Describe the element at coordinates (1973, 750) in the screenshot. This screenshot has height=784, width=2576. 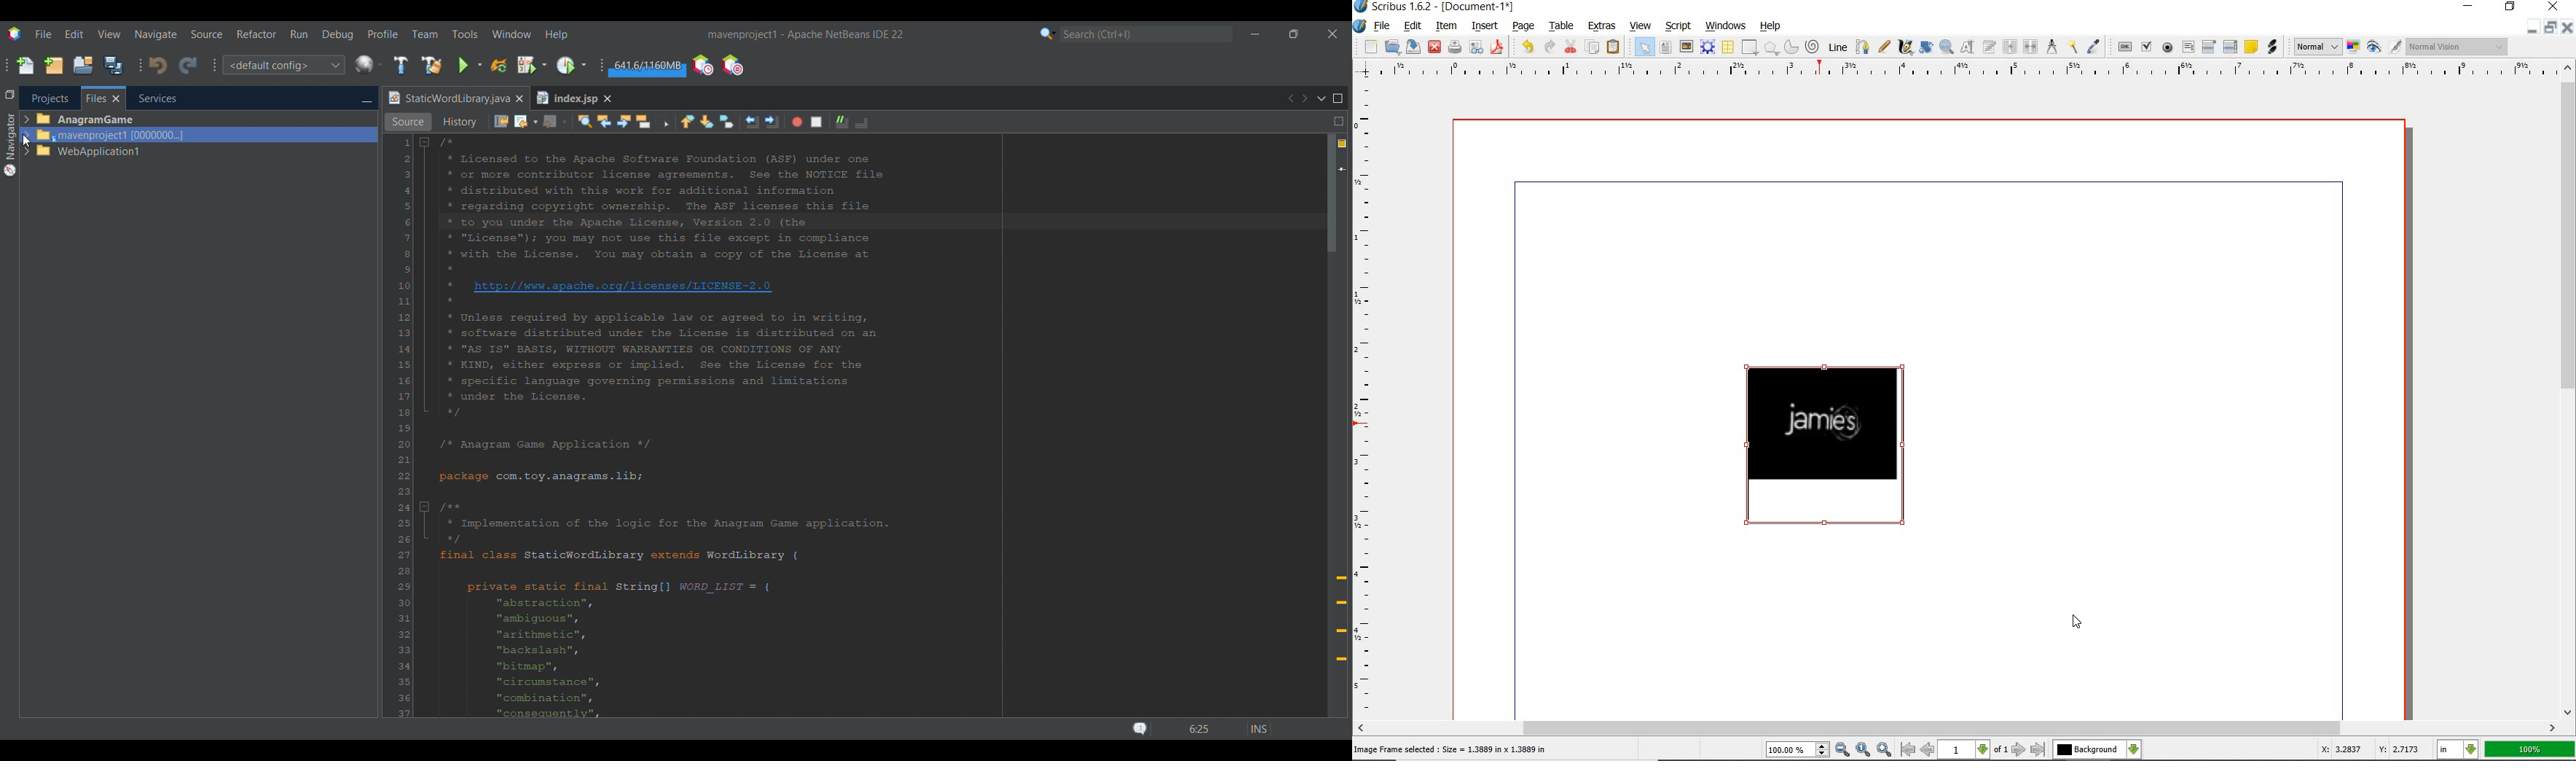
I see `move to next or previous page` at that location.